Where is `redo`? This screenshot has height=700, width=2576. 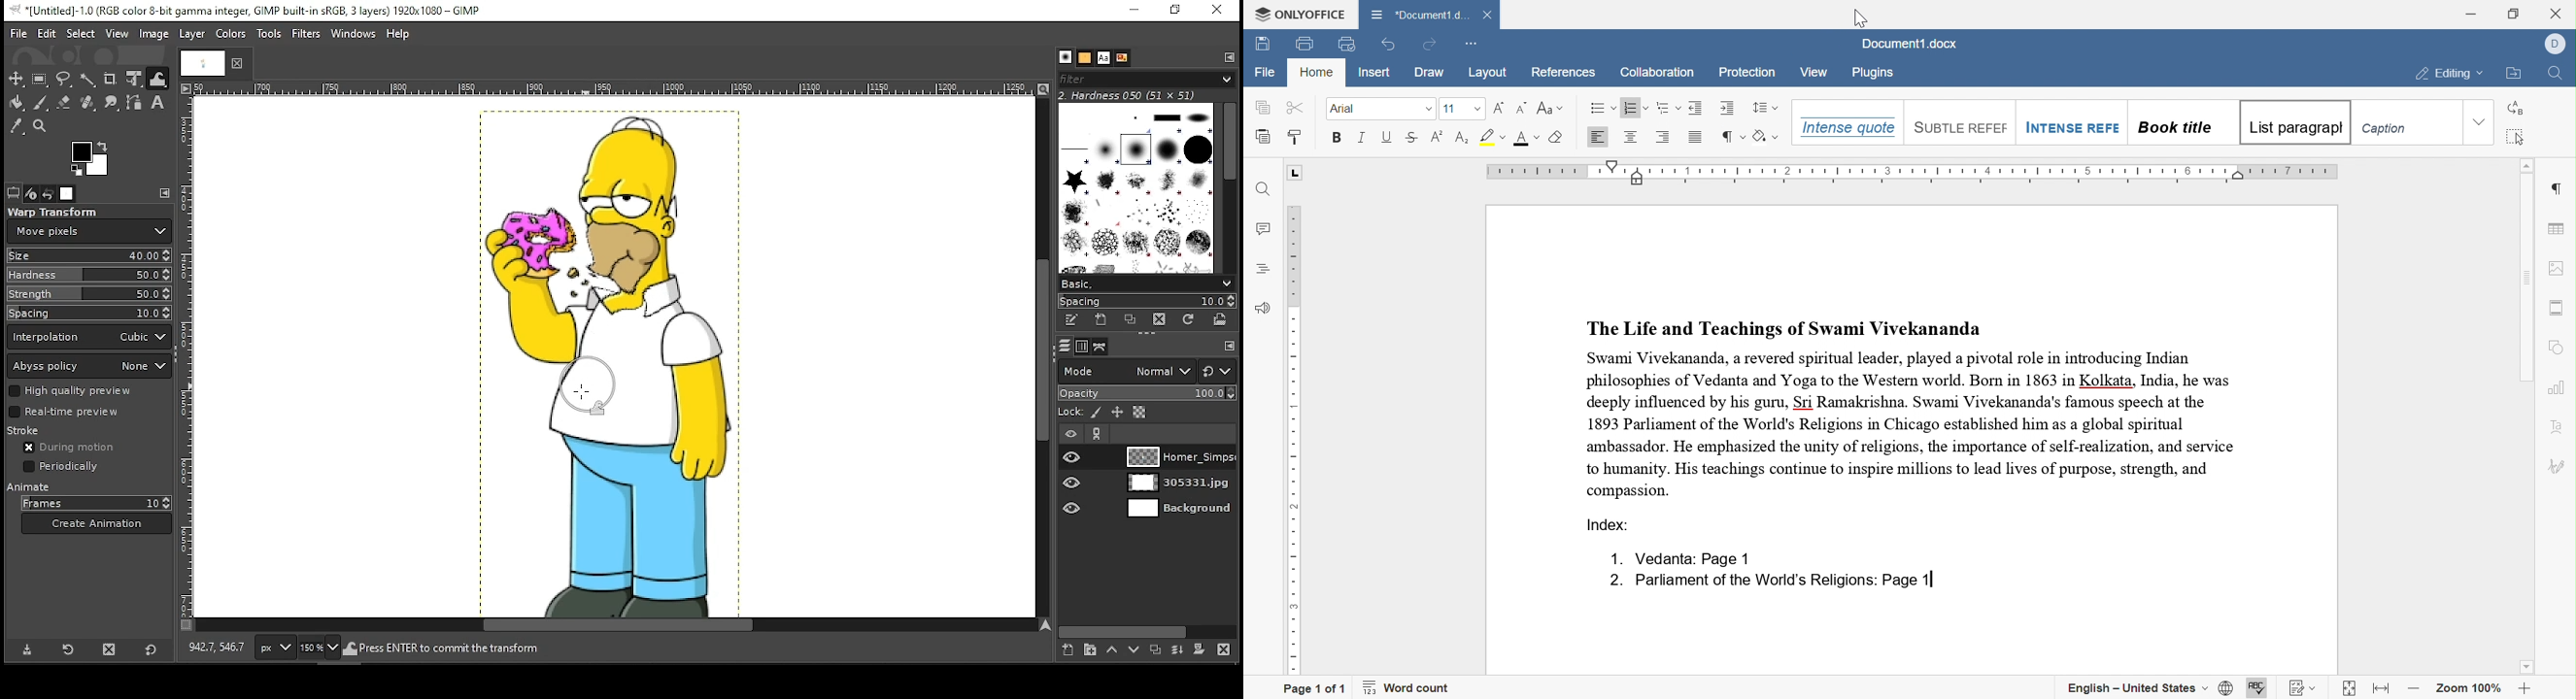
redo is located at coordinates (1428, 44).